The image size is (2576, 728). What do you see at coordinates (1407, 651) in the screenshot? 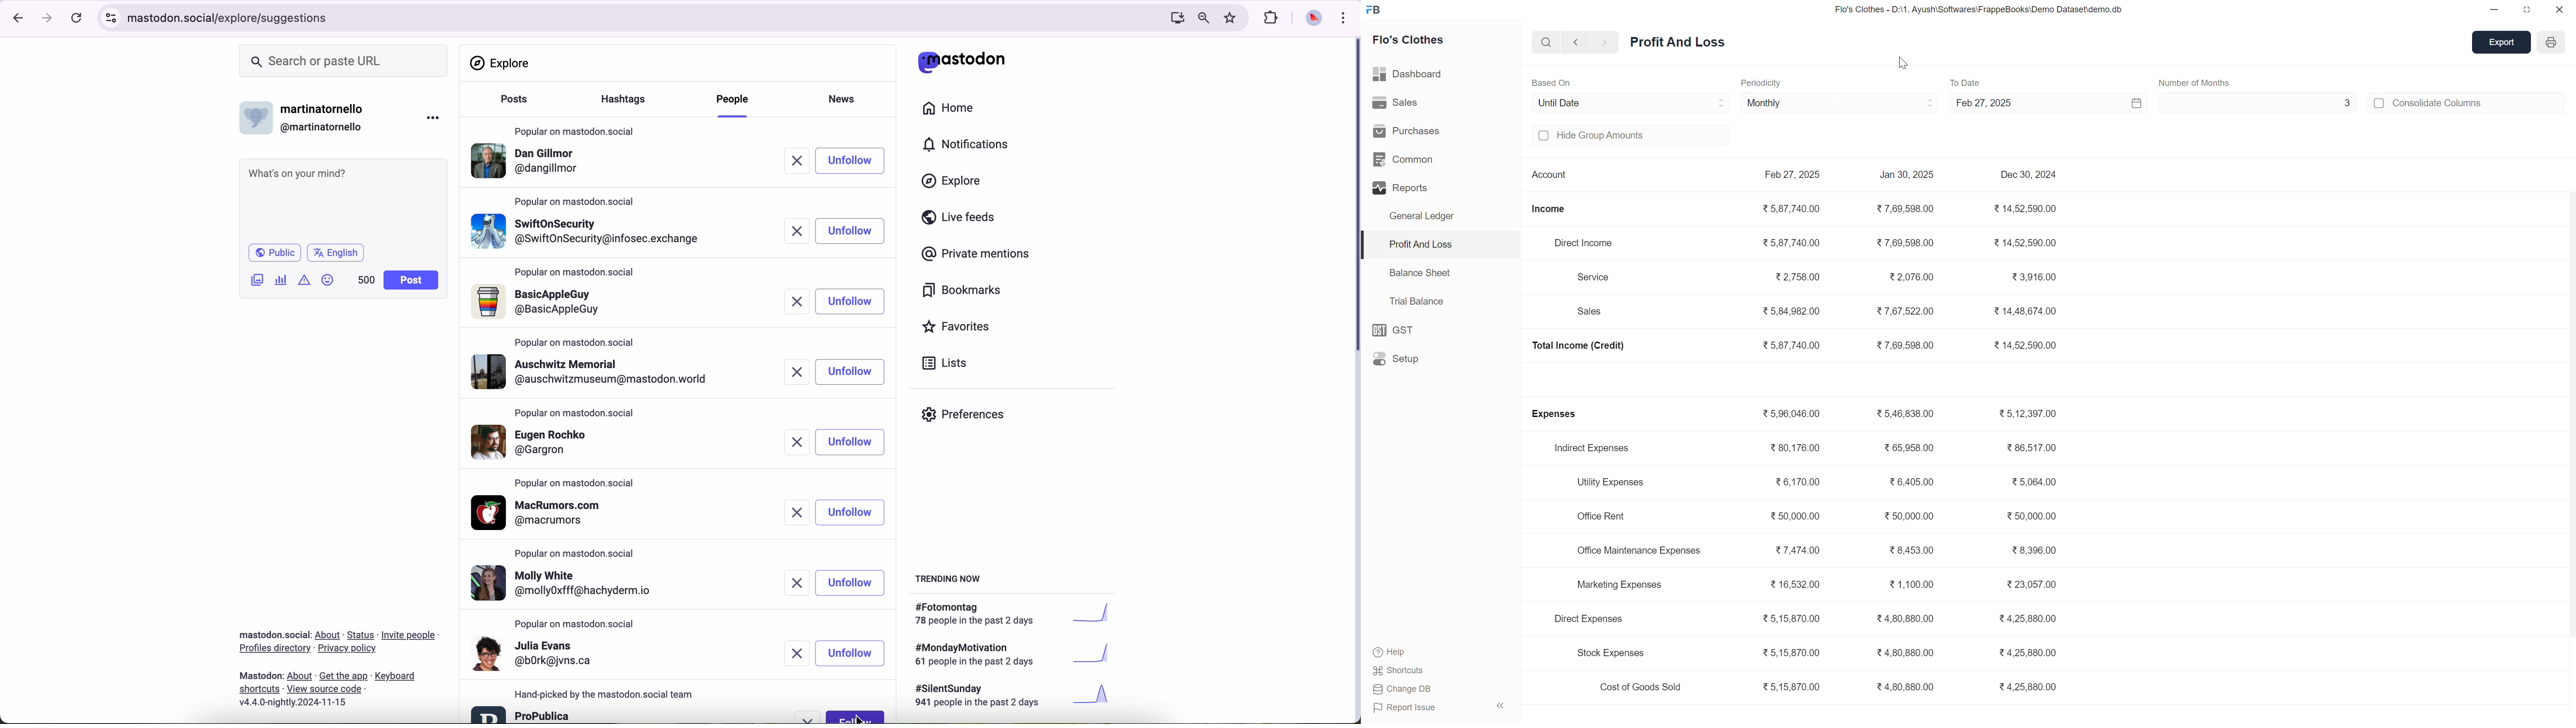
I see `?Help` at bounding box center [1407, 651].